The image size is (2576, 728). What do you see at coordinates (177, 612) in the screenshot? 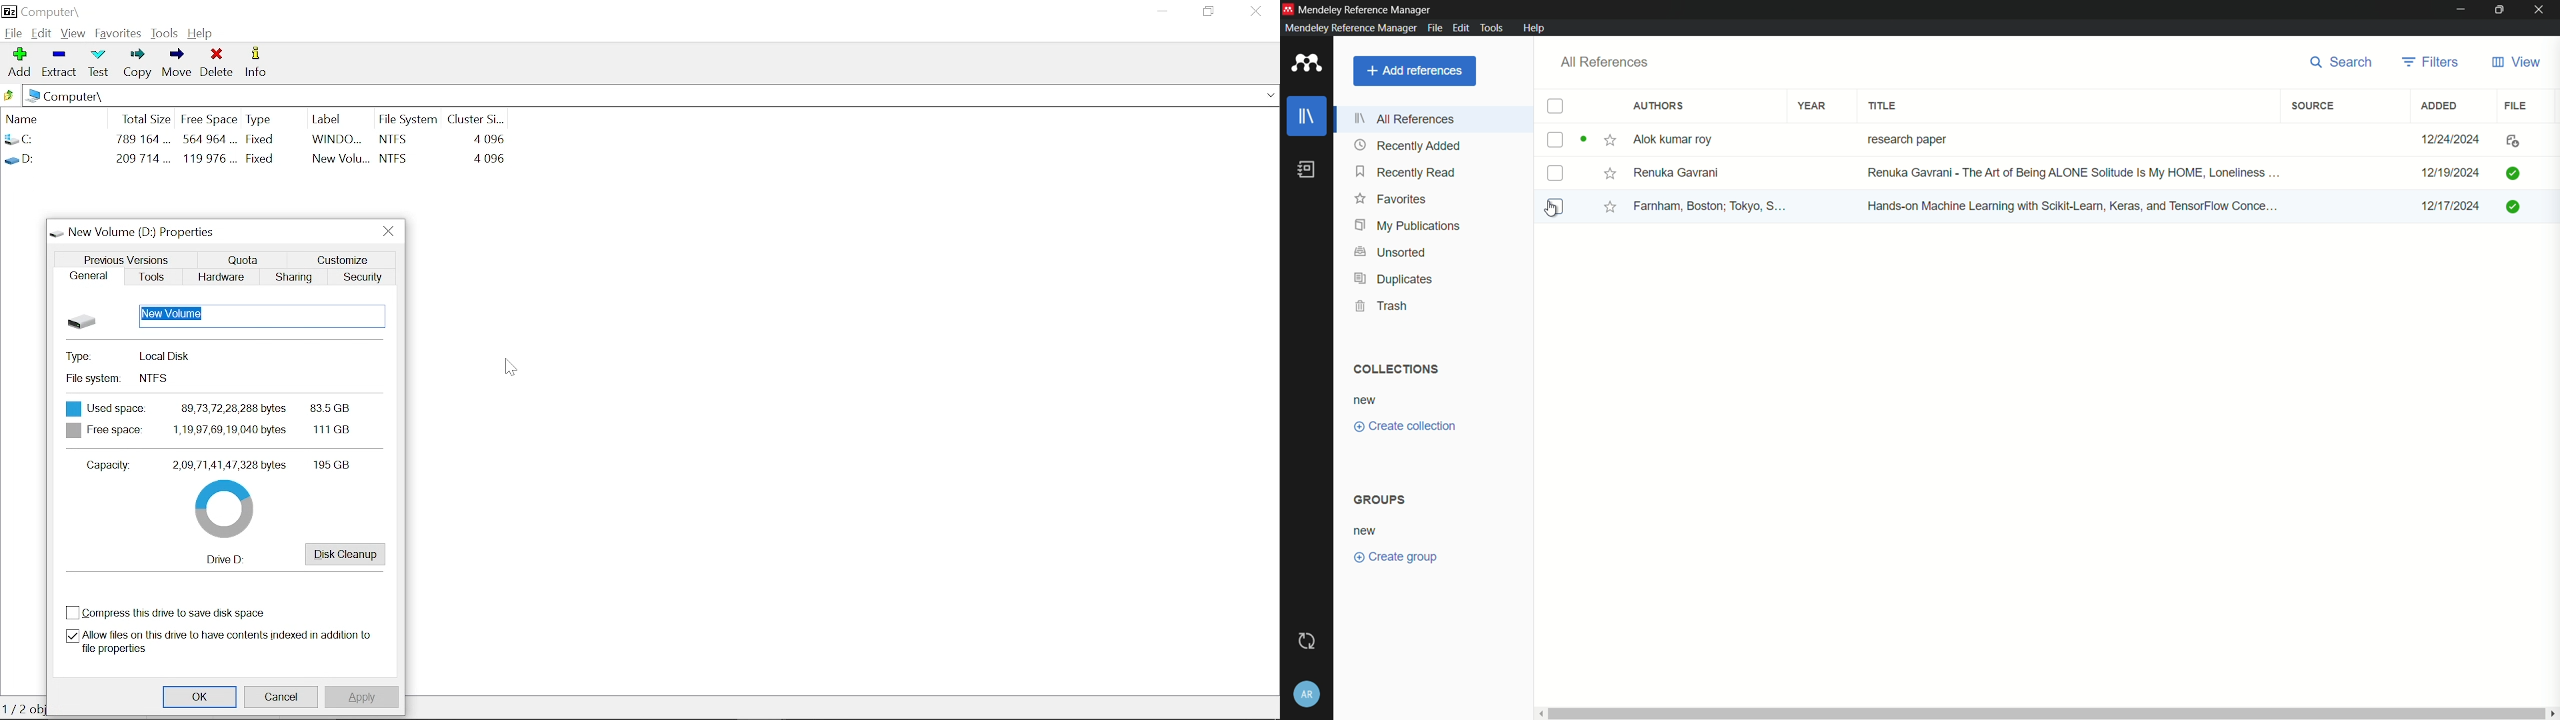
I see `compress this drive to save disk space` at bounding box center [177, 612].